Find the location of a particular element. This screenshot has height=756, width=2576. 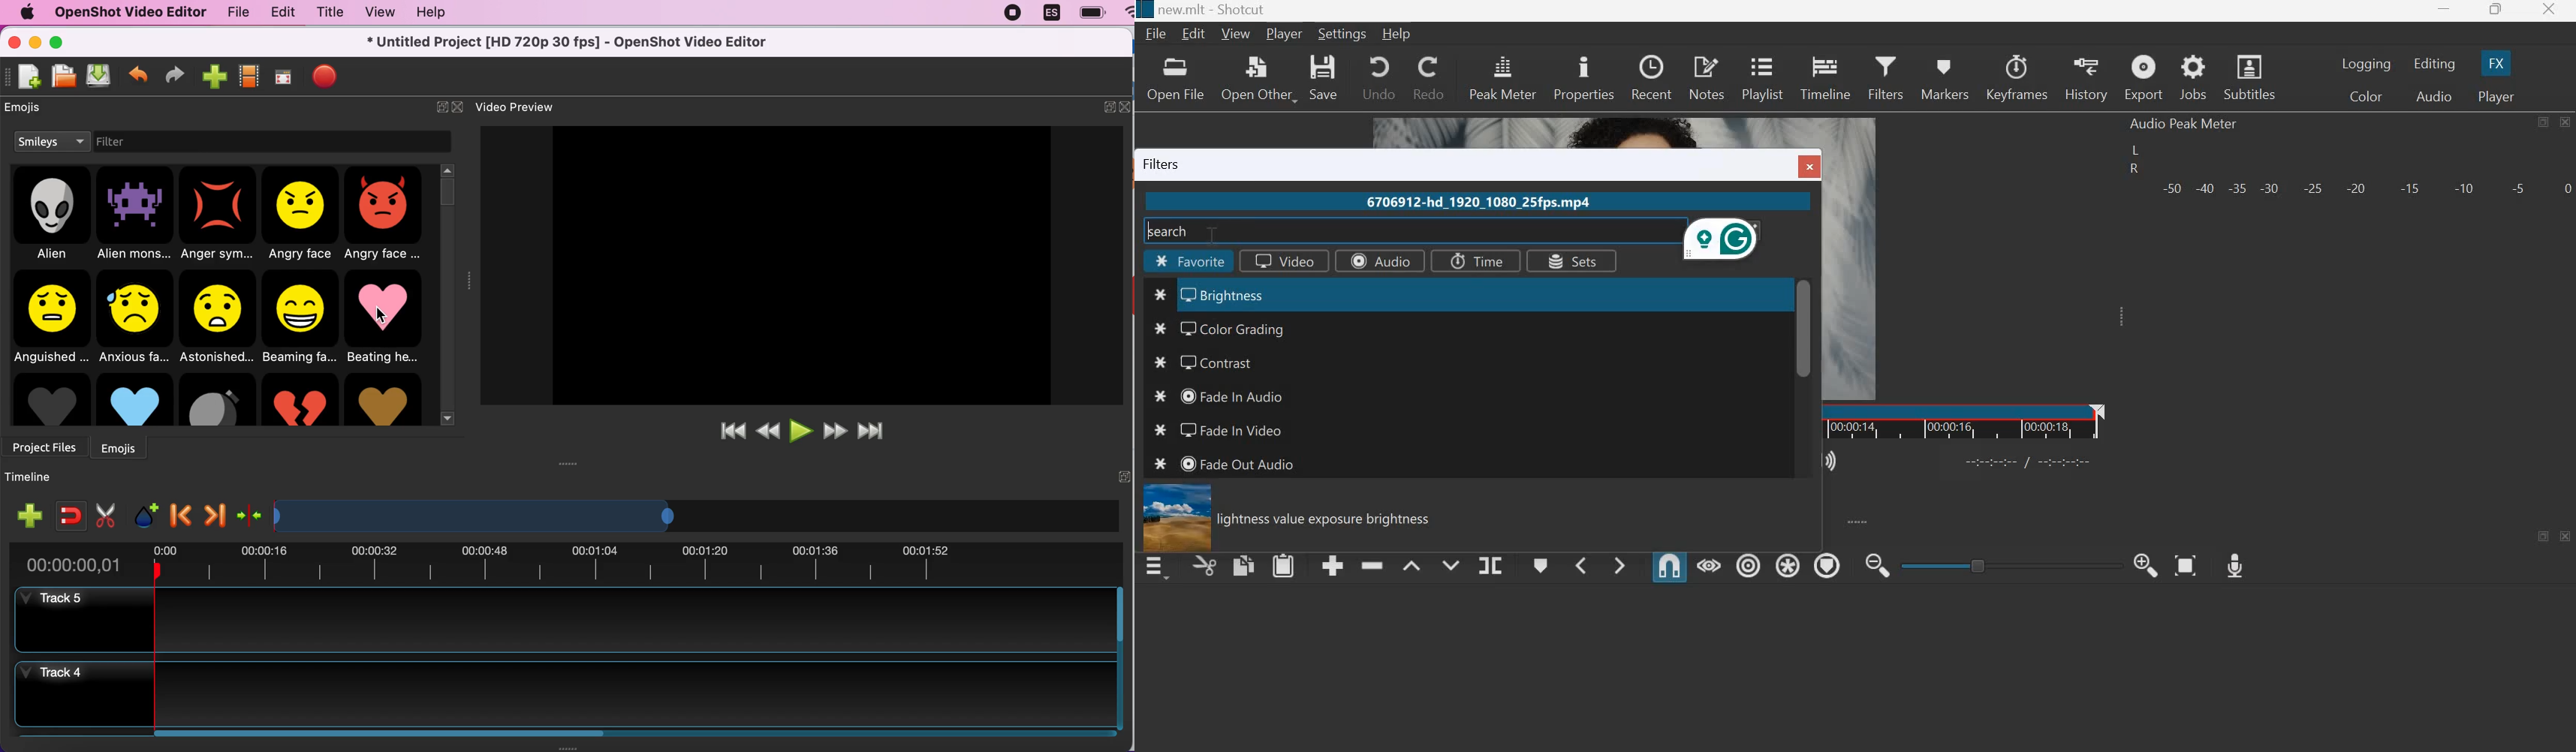

 is located at coordinates (2030, 460).